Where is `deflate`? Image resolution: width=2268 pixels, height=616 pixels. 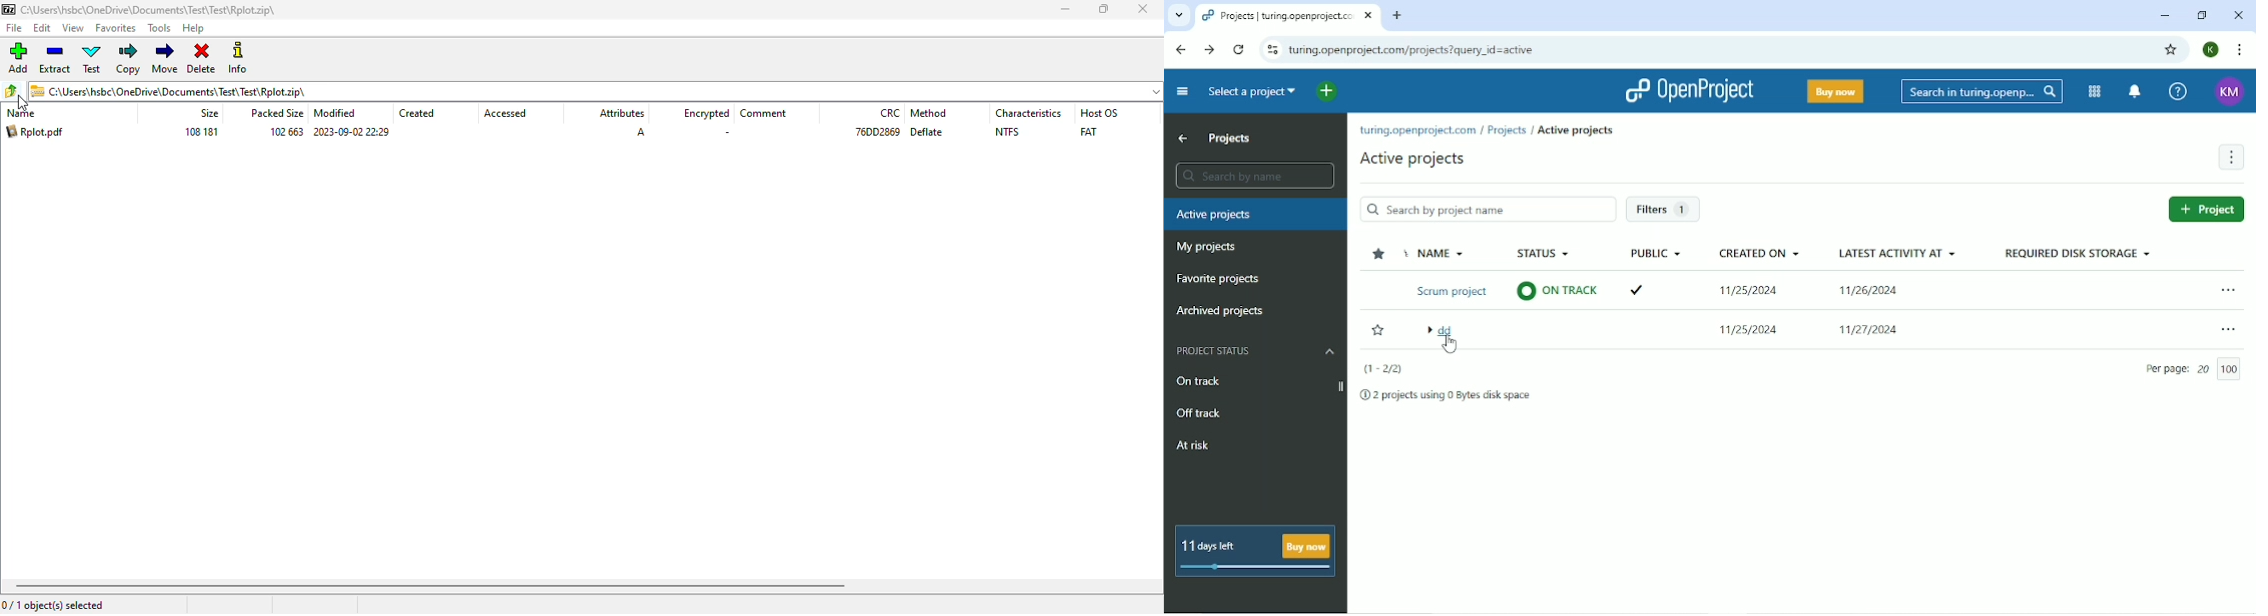
deflate is located at coordinates (927, 132).